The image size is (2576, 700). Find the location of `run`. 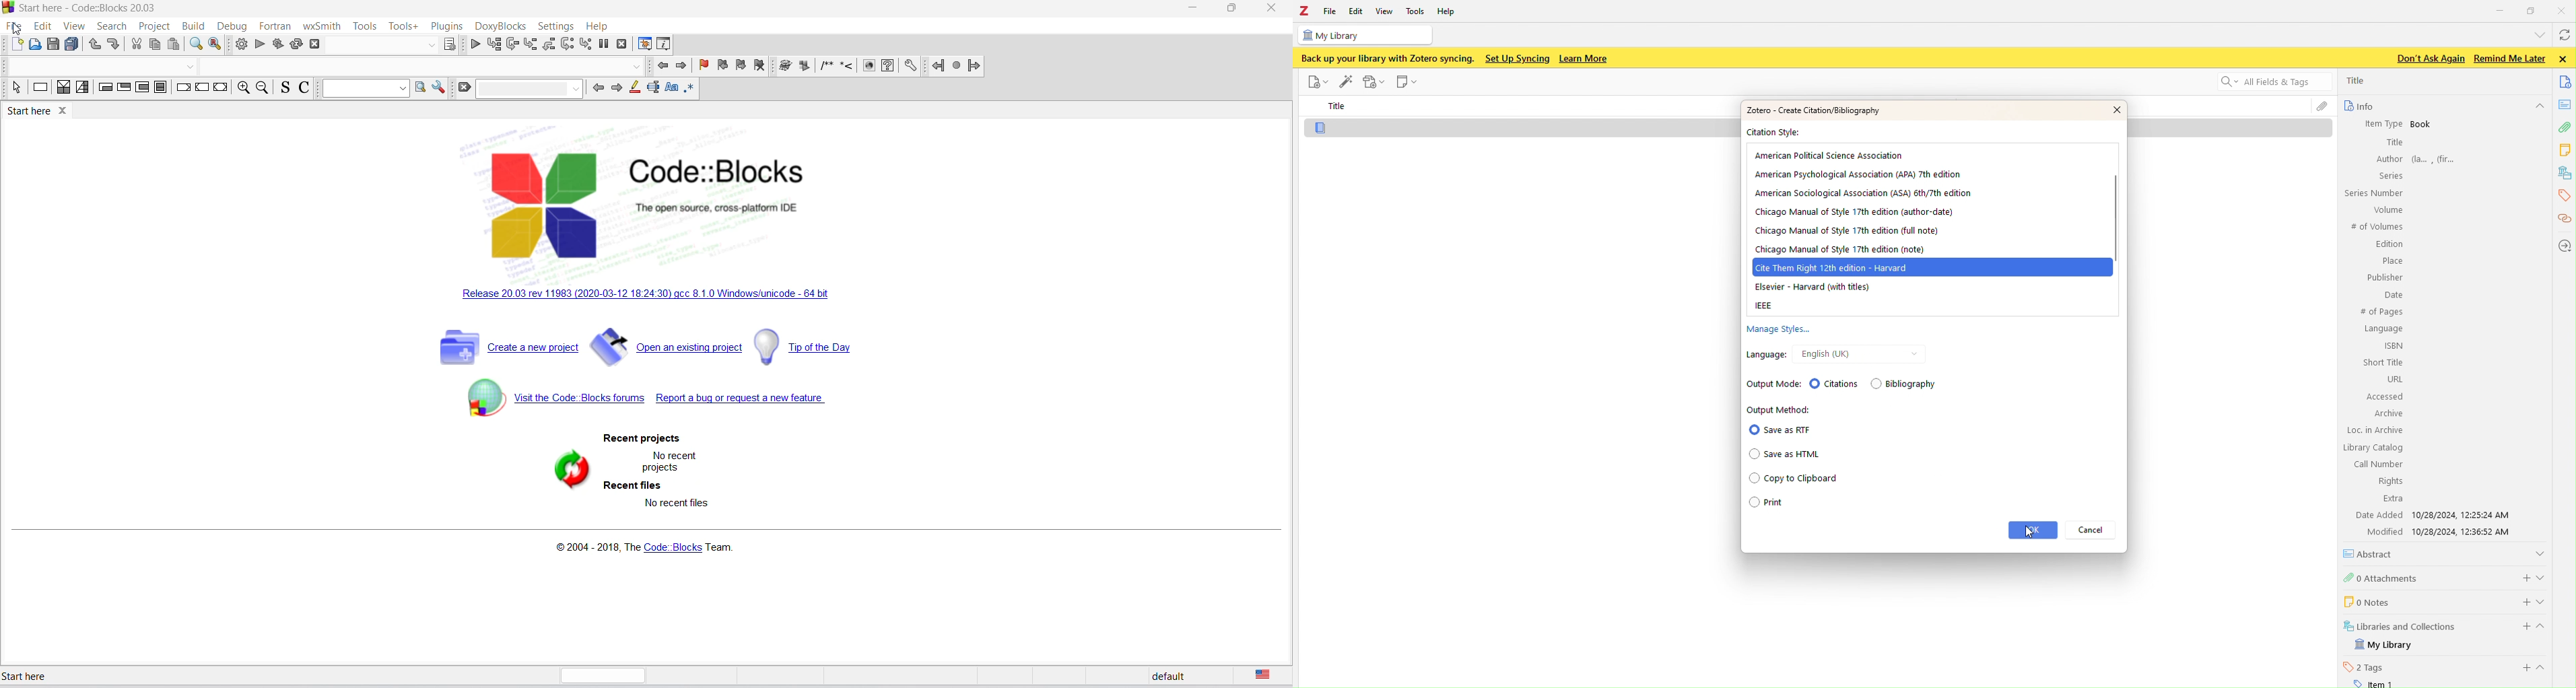

run is located at coordinates (259, 46).